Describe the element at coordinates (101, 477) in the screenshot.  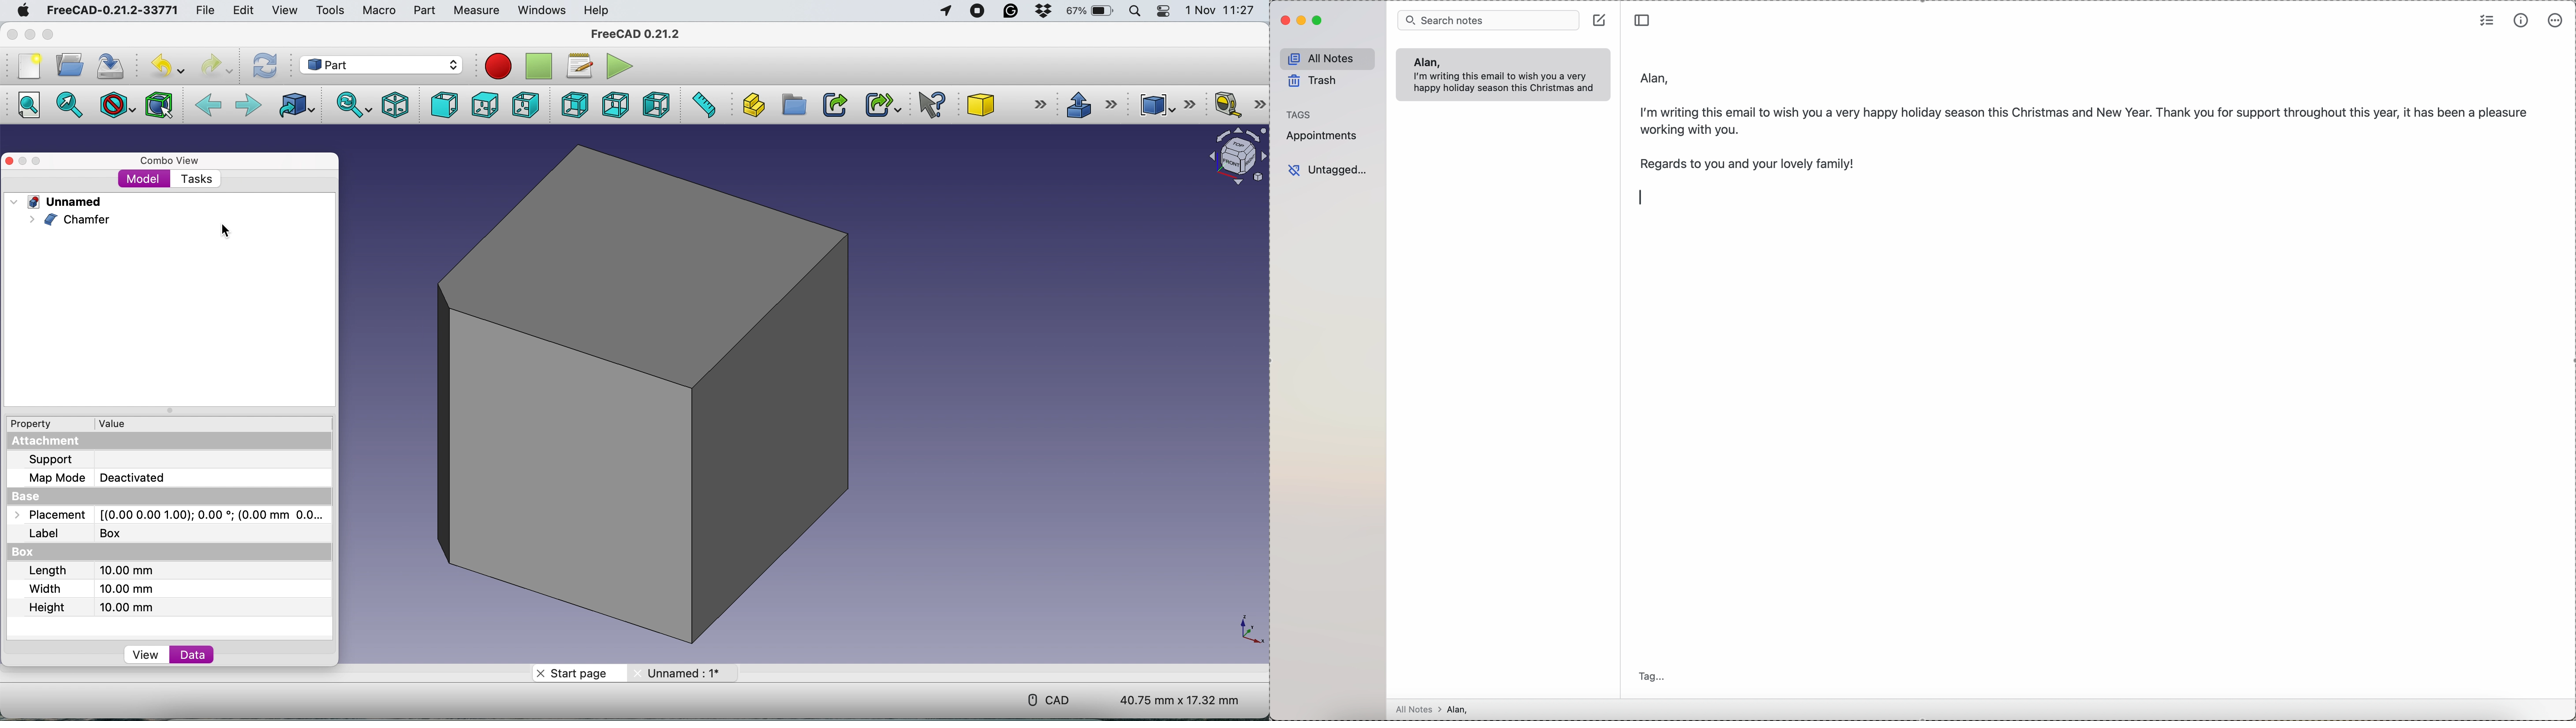
I see `map mode - Deactivated` at that location.